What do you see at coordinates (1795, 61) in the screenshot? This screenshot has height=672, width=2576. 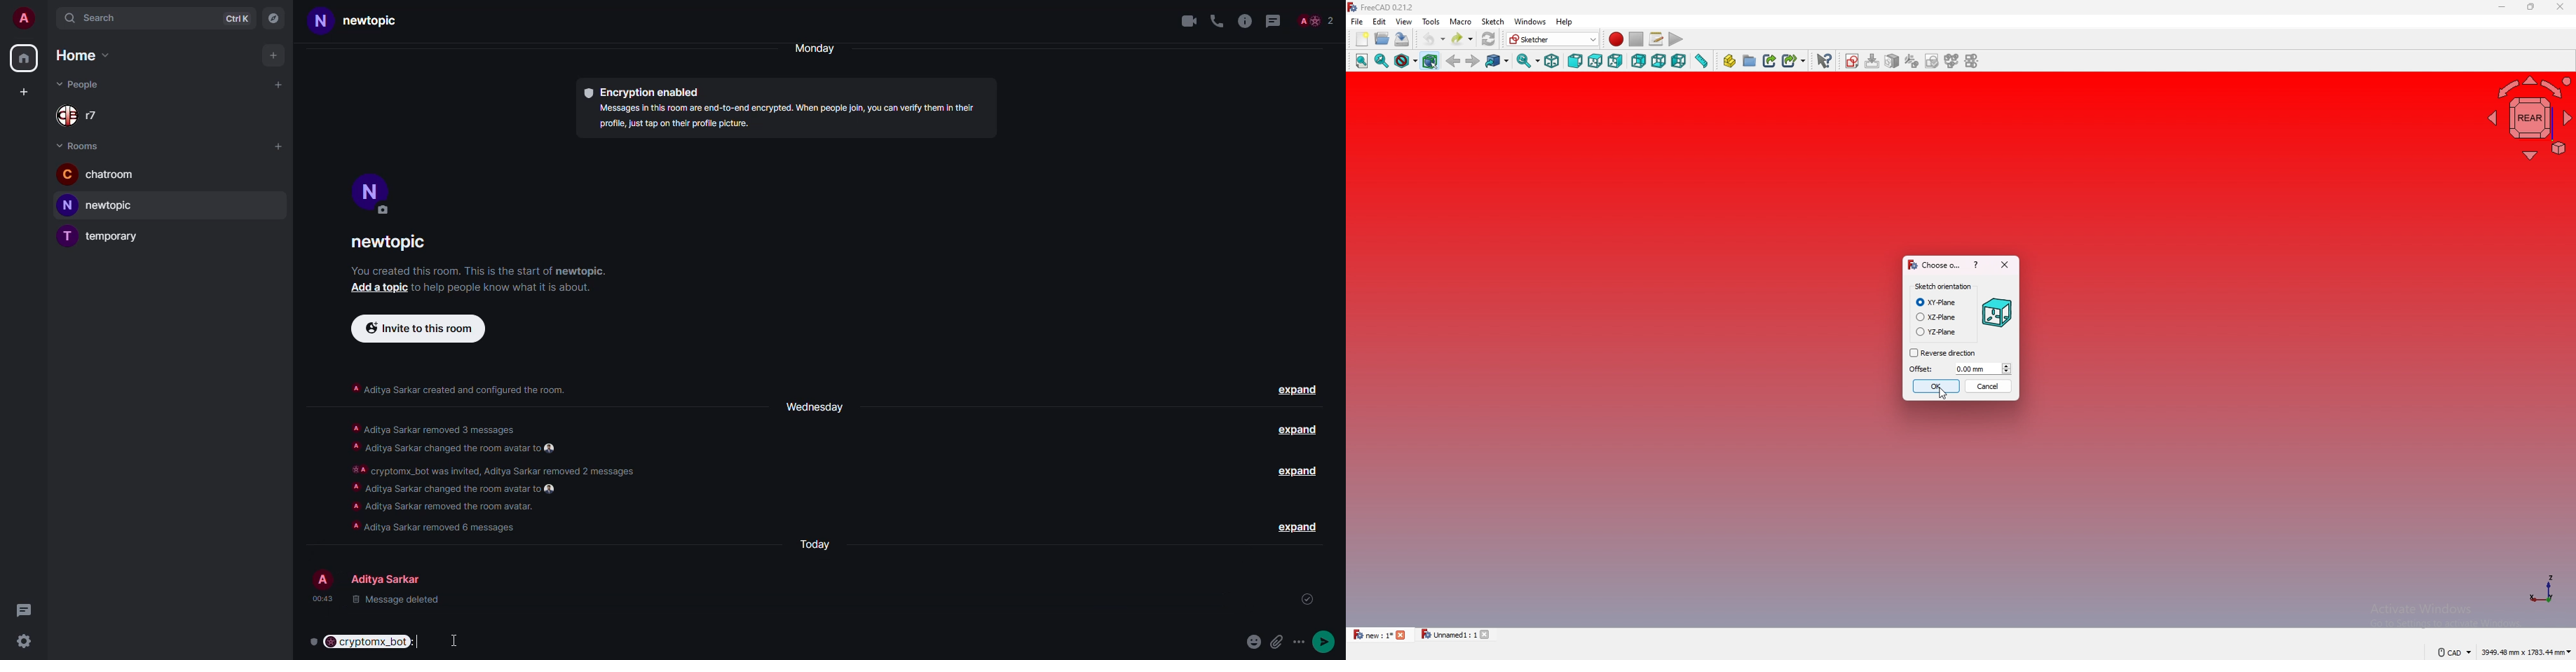 I see `create sub link` at bounding box center [1795, 61].